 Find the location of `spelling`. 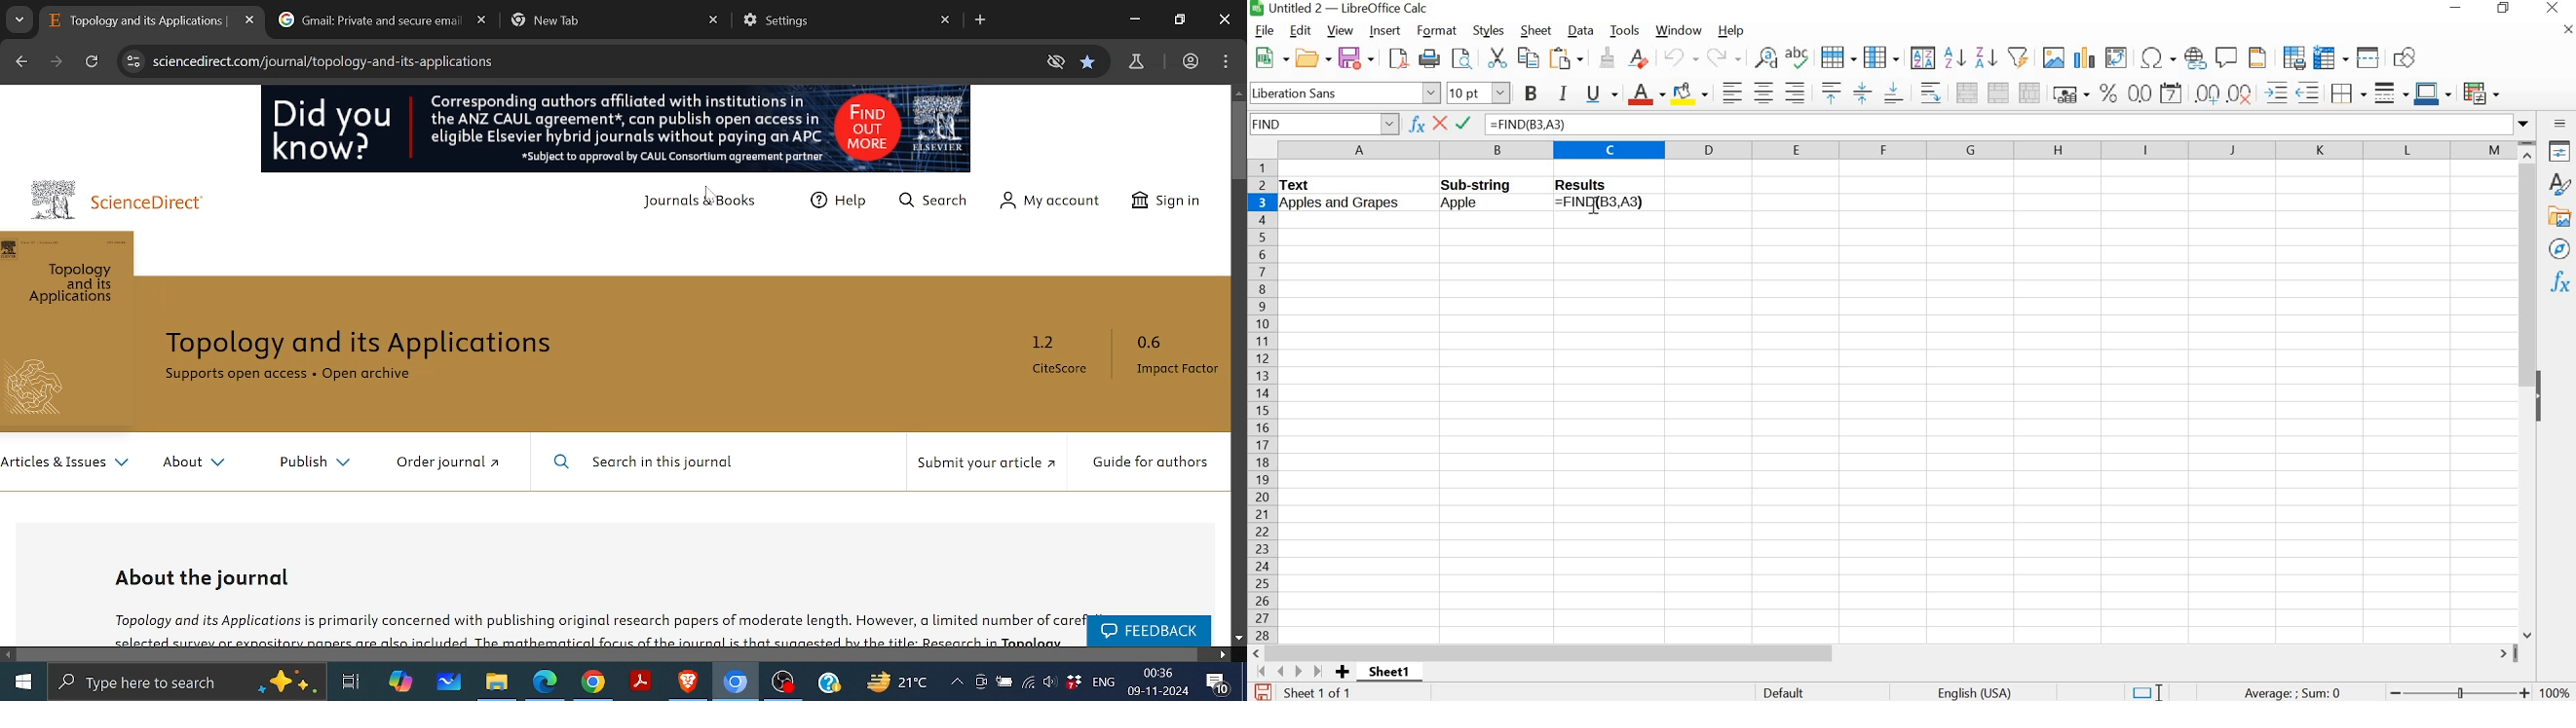

spelling is located at coordinates (1796, 59).